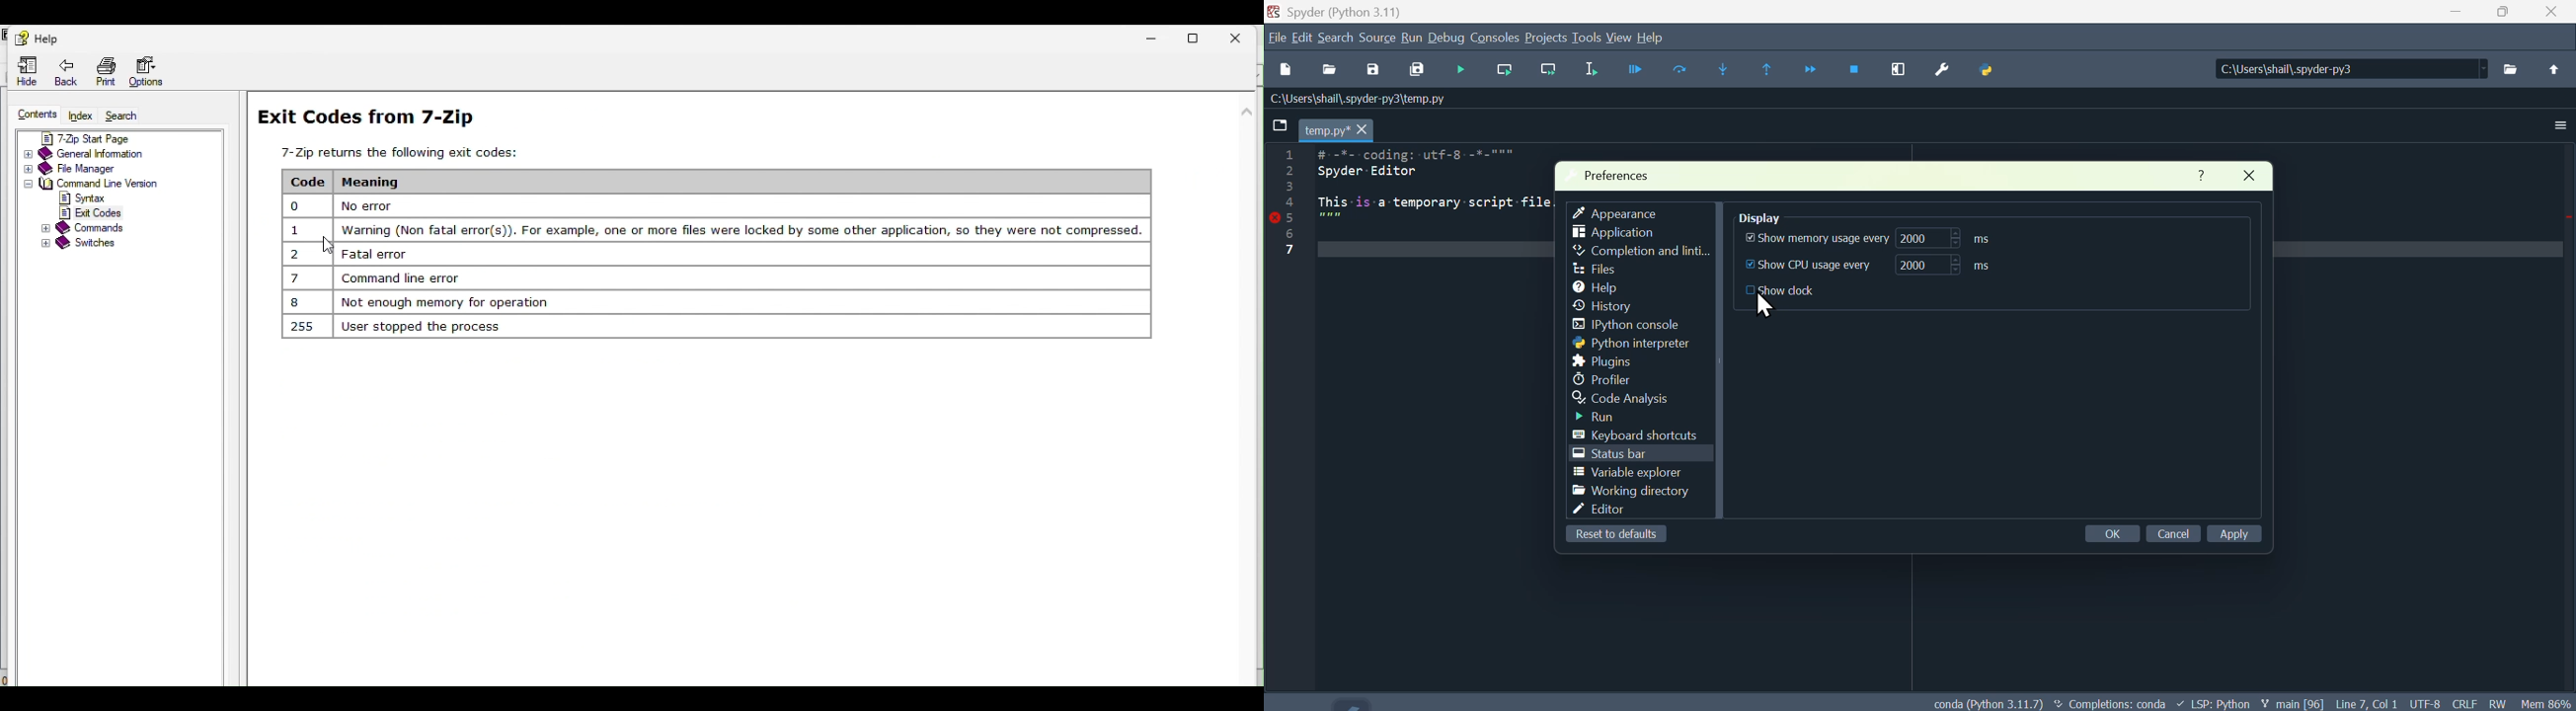 The image size is (2576, 728). I want to click on Spyder, so click(1351, 11).